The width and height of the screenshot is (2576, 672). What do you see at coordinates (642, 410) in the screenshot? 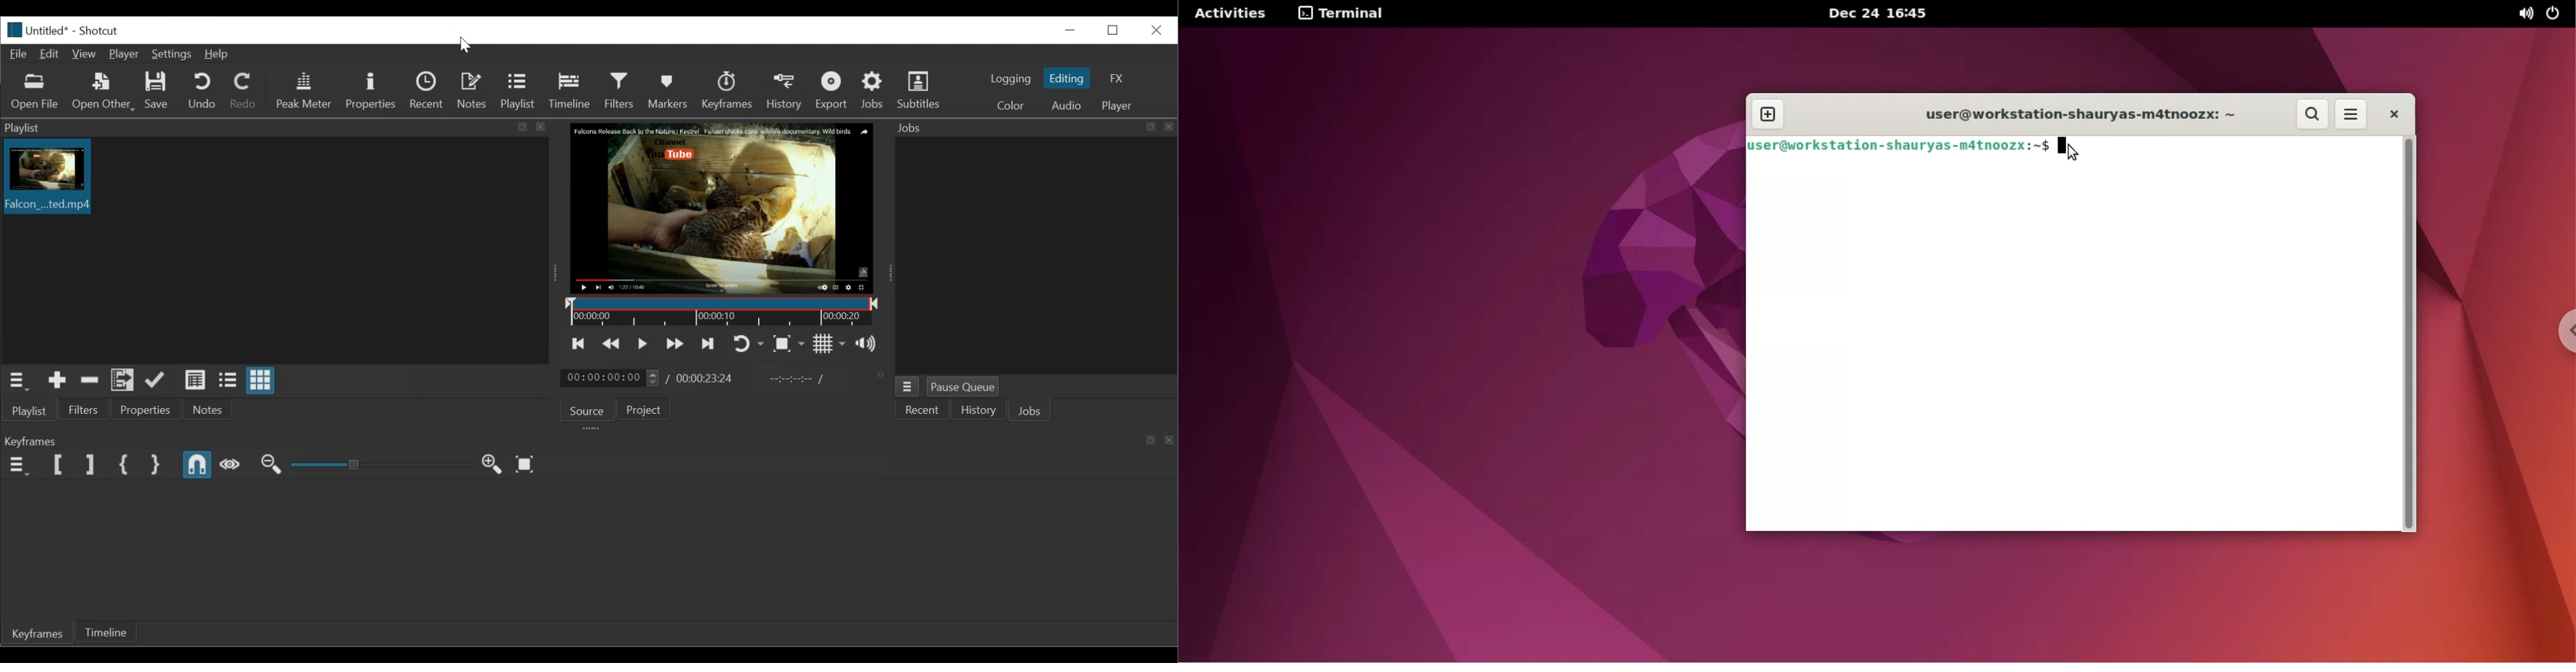
I see `Project` at bounding box center [642, 410].